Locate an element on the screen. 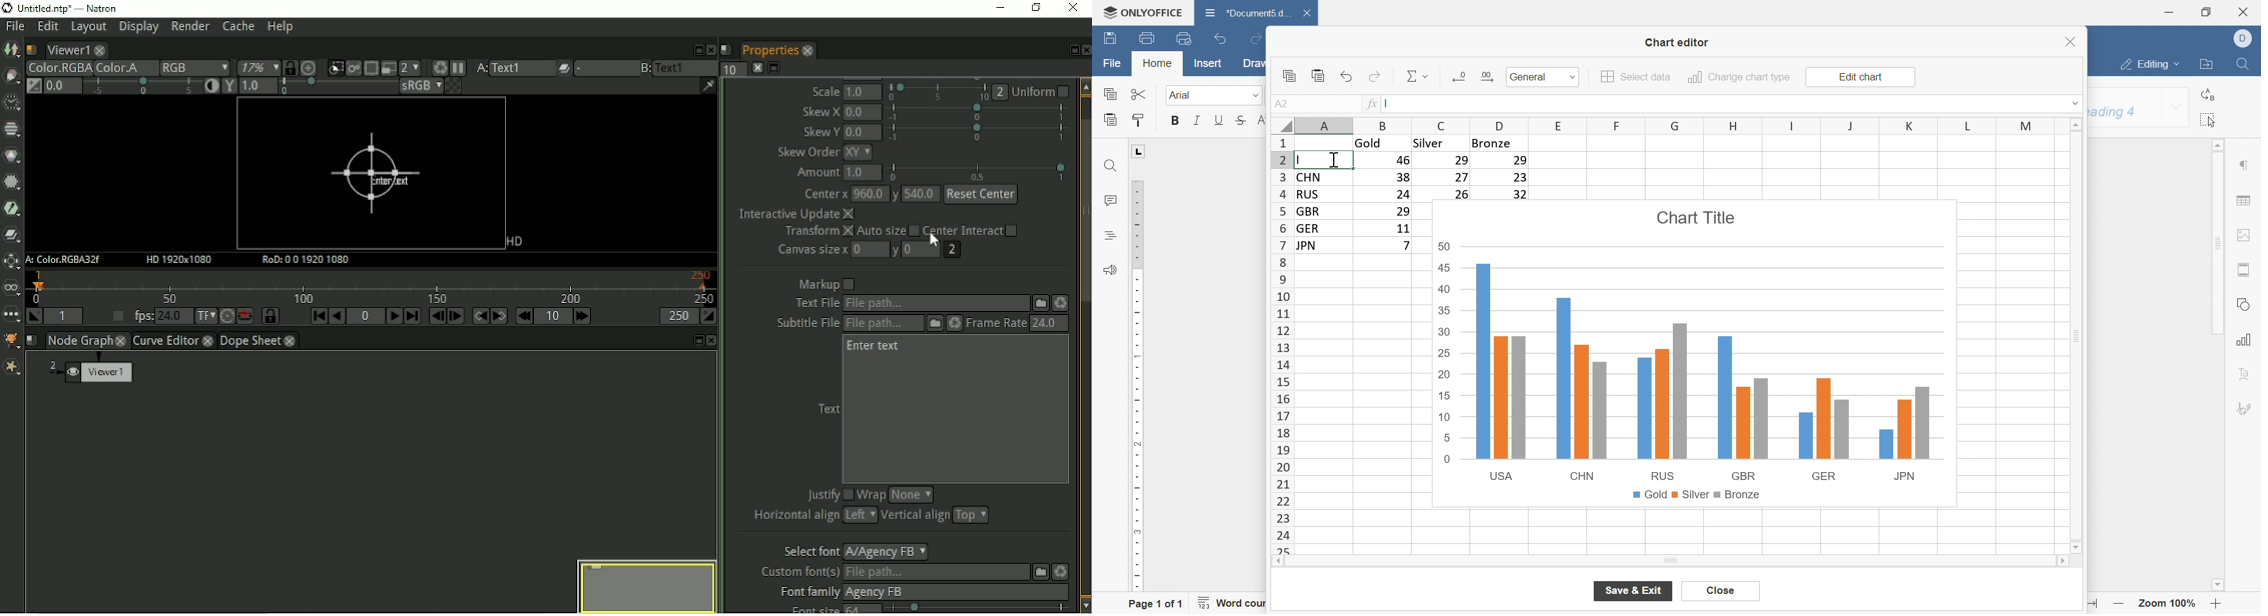  Minimize is located at coordinates (1003, 8).